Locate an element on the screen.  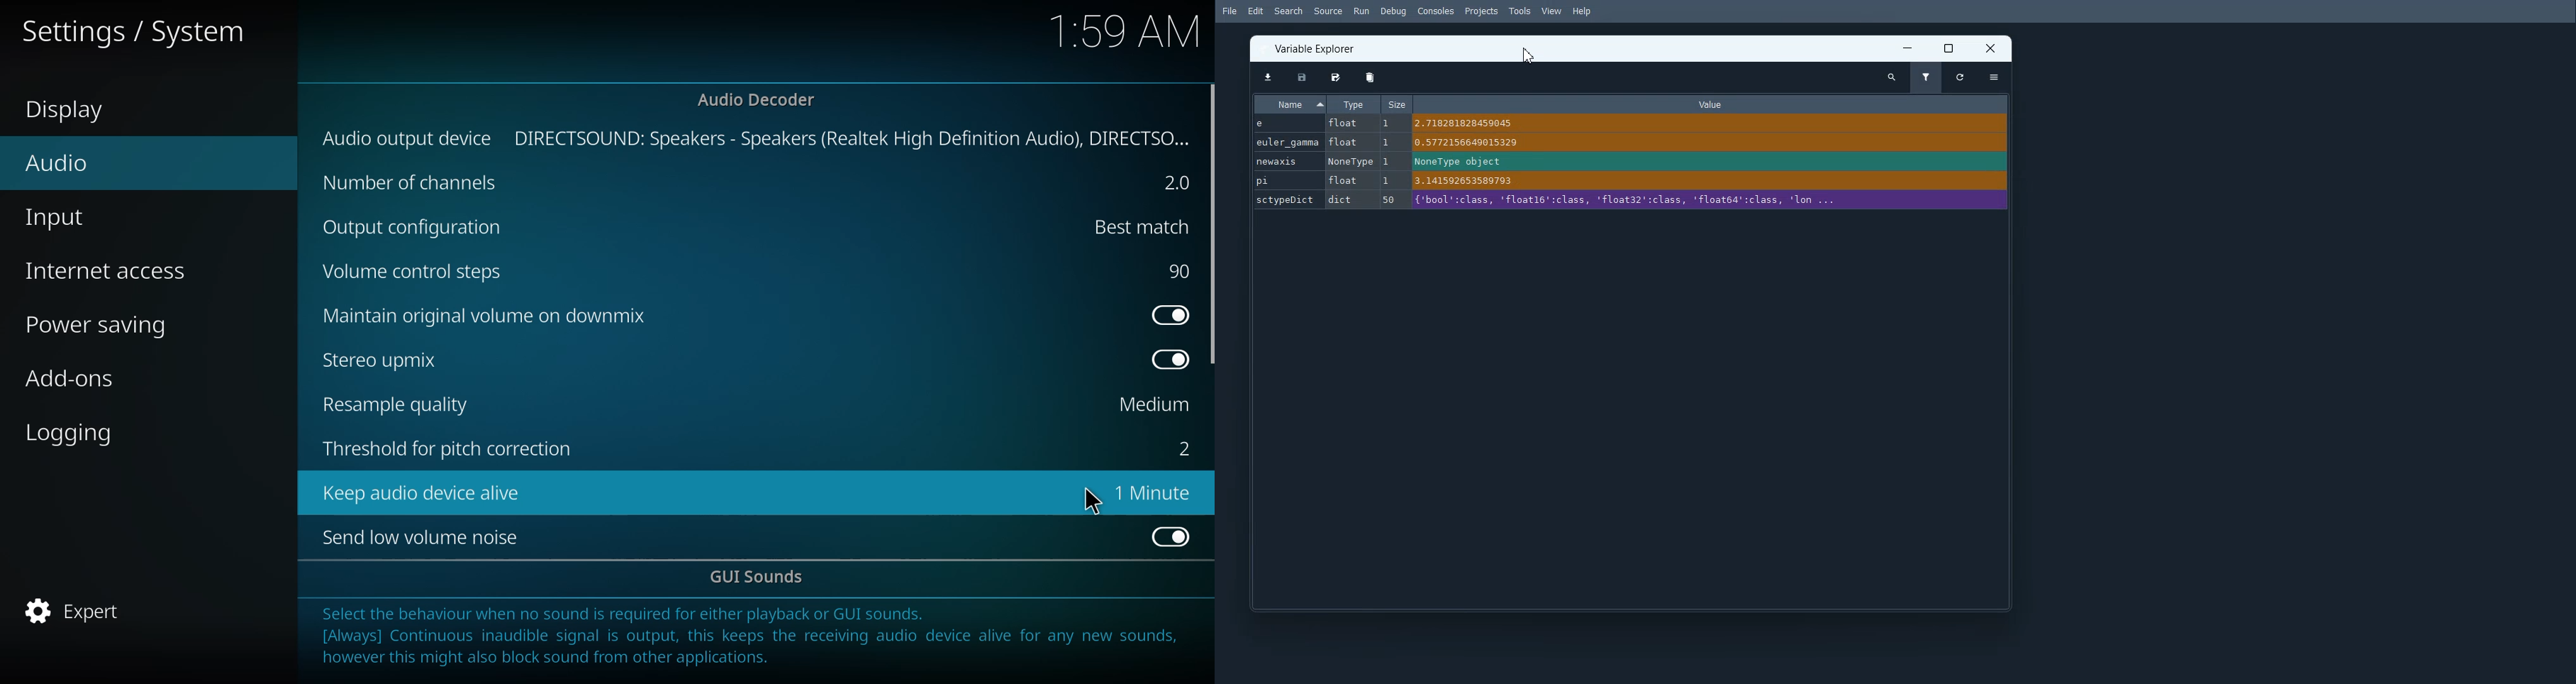
enabled is located at coordinates (1166, 314).